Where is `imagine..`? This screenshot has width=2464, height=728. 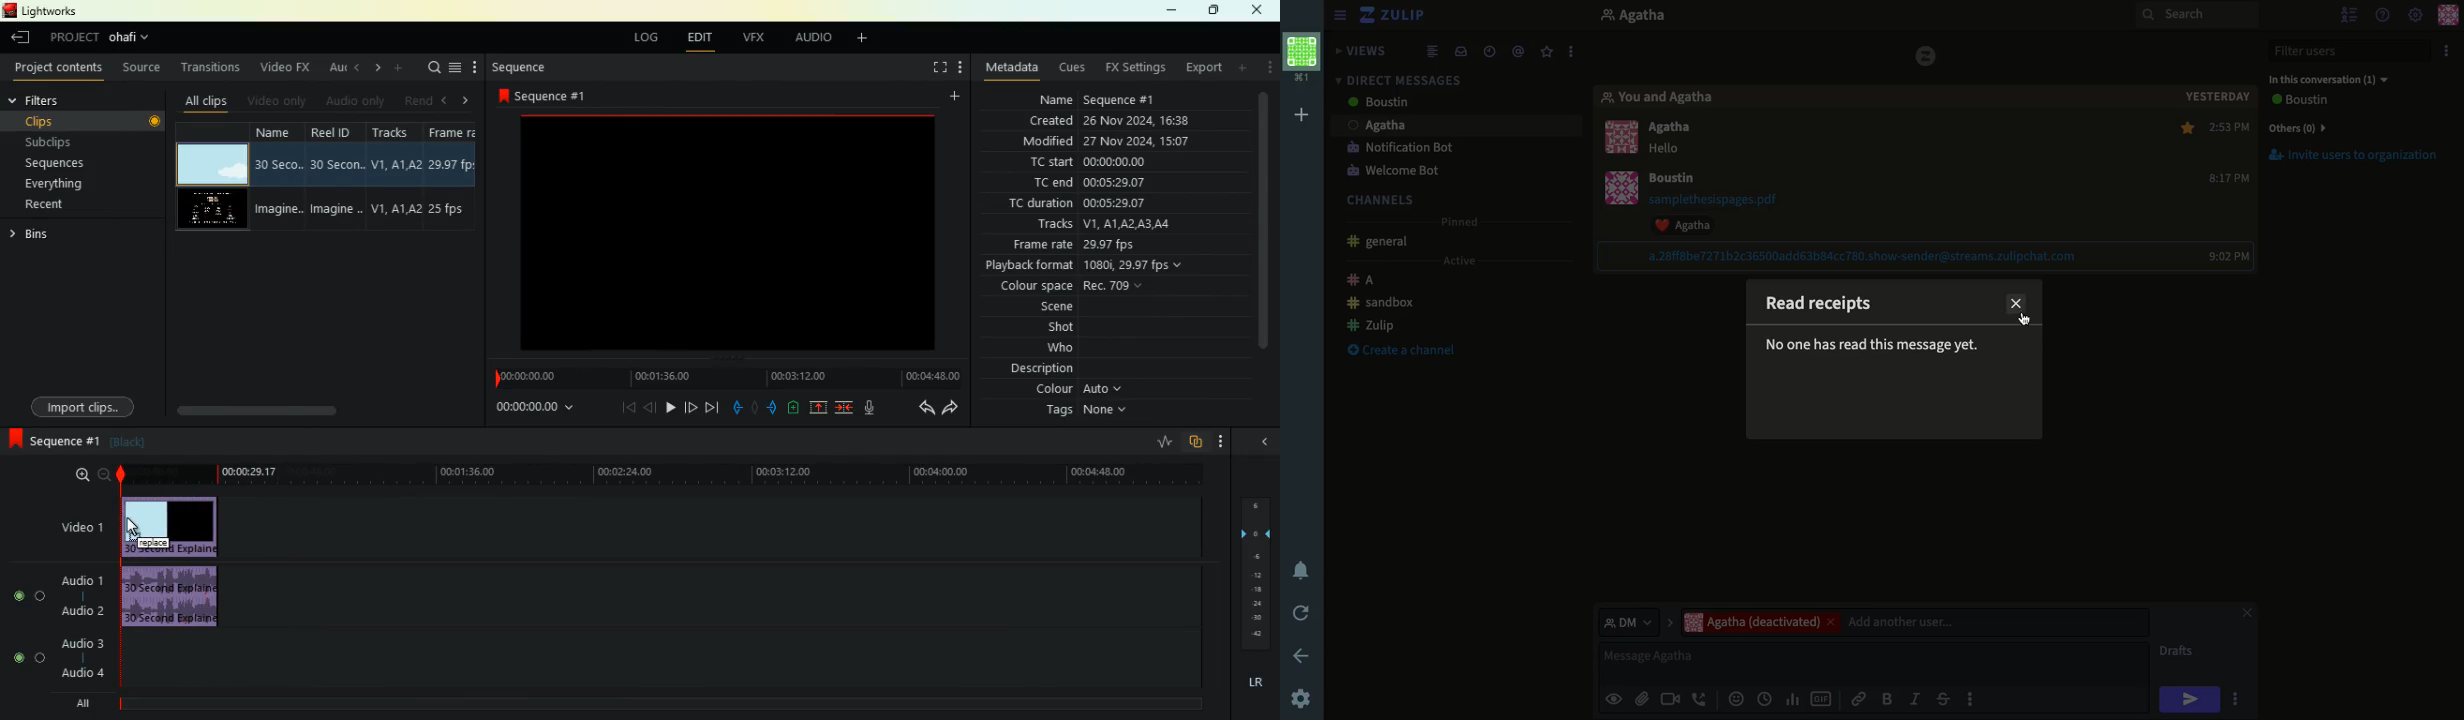 imagine.. is located at coordinates (278, 211).